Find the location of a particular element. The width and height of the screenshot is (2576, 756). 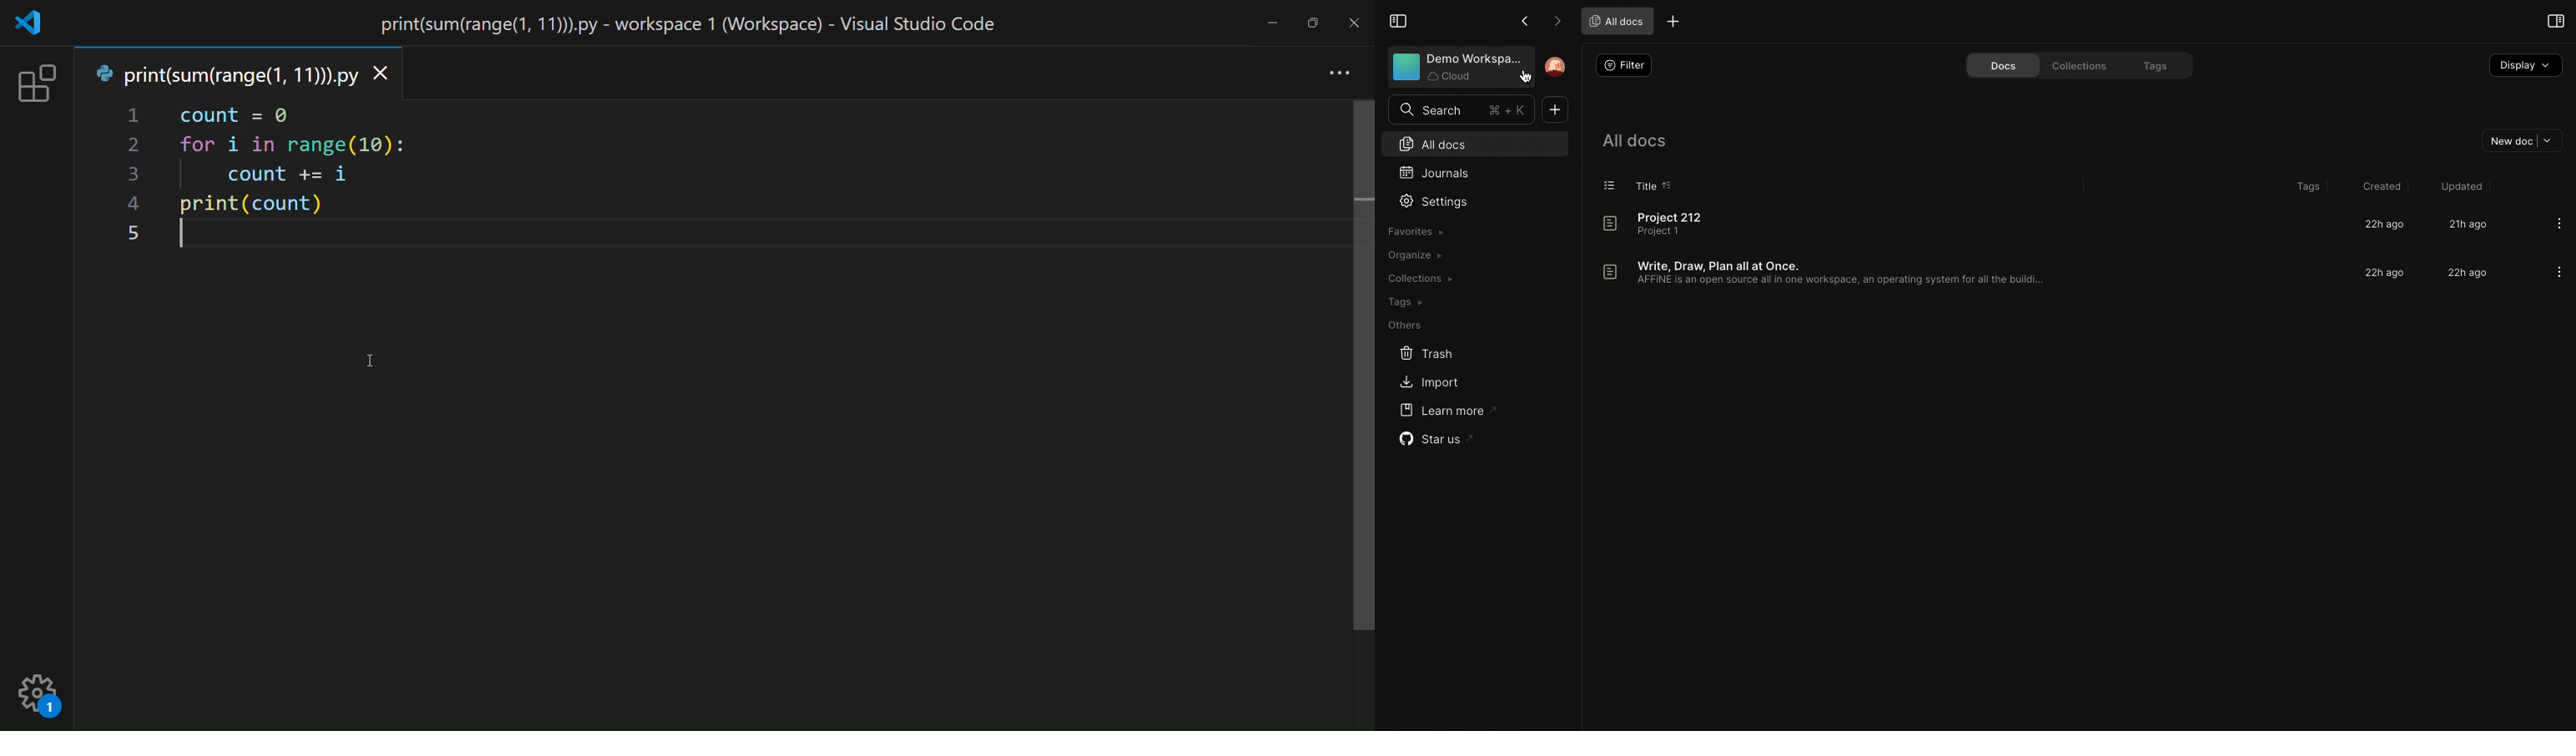

Sort is located at coordinates (1670, 184).